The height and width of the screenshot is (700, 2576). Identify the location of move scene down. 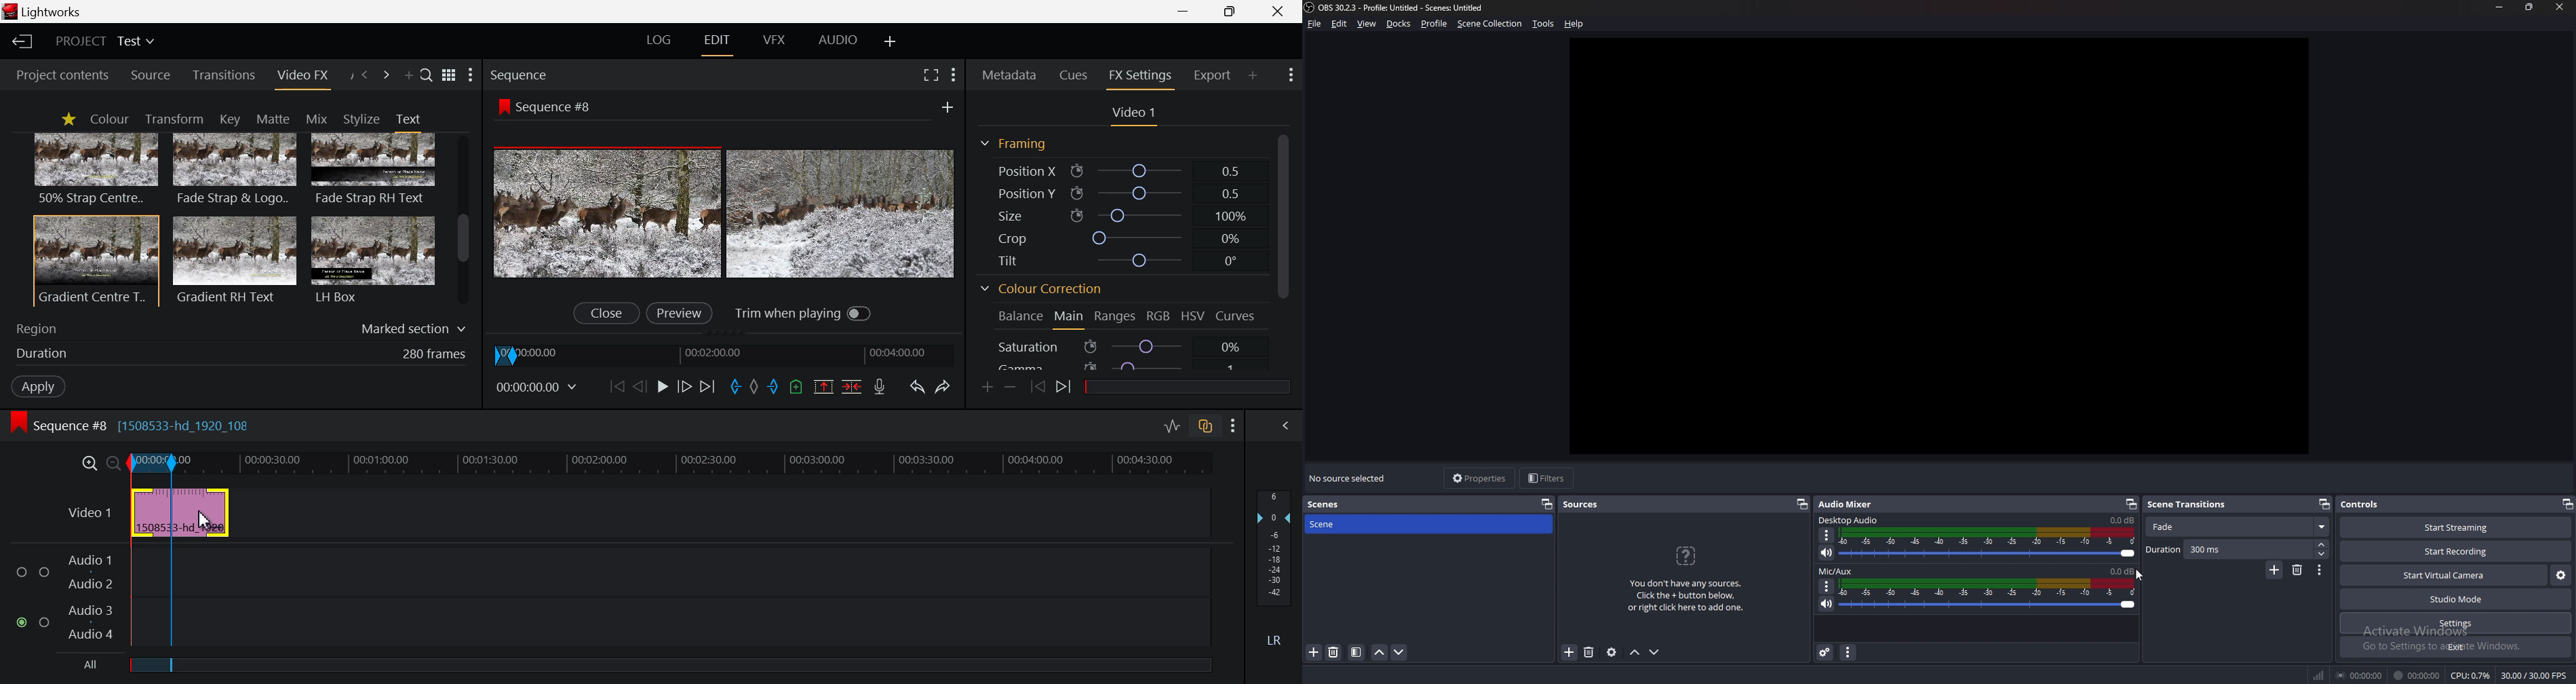
(1399, 653).